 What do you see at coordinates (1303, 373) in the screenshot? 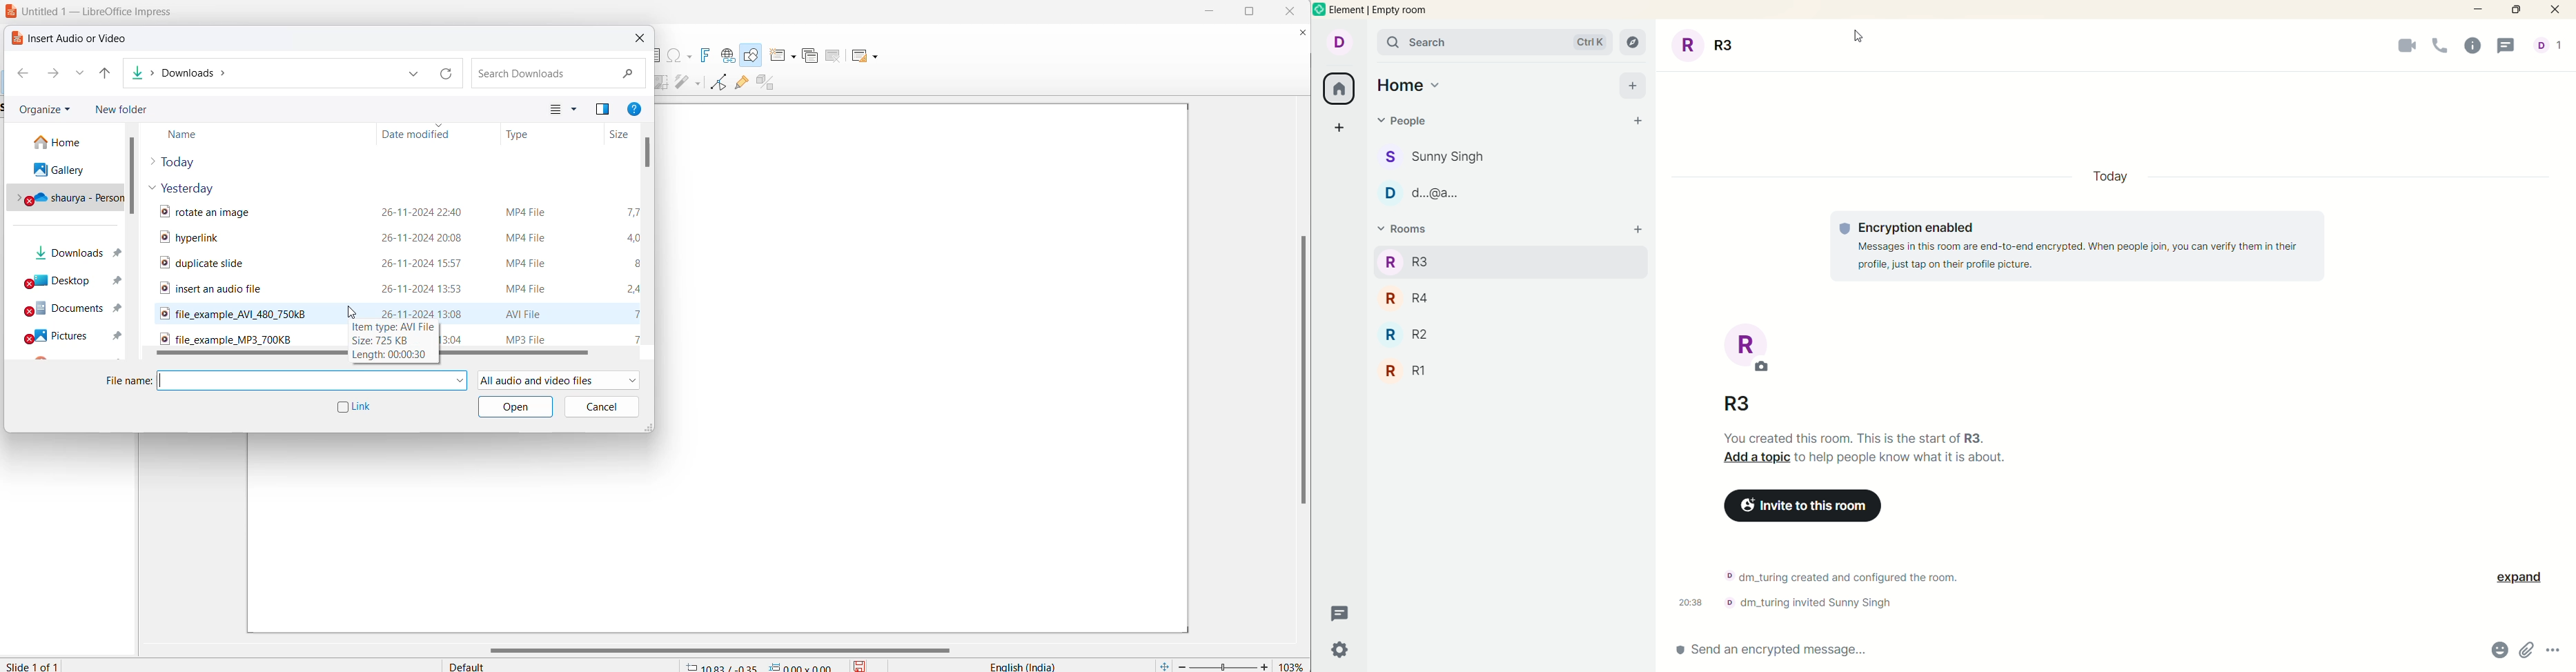
I see `vertical scroll bar` at bounding box center [1303, 373].